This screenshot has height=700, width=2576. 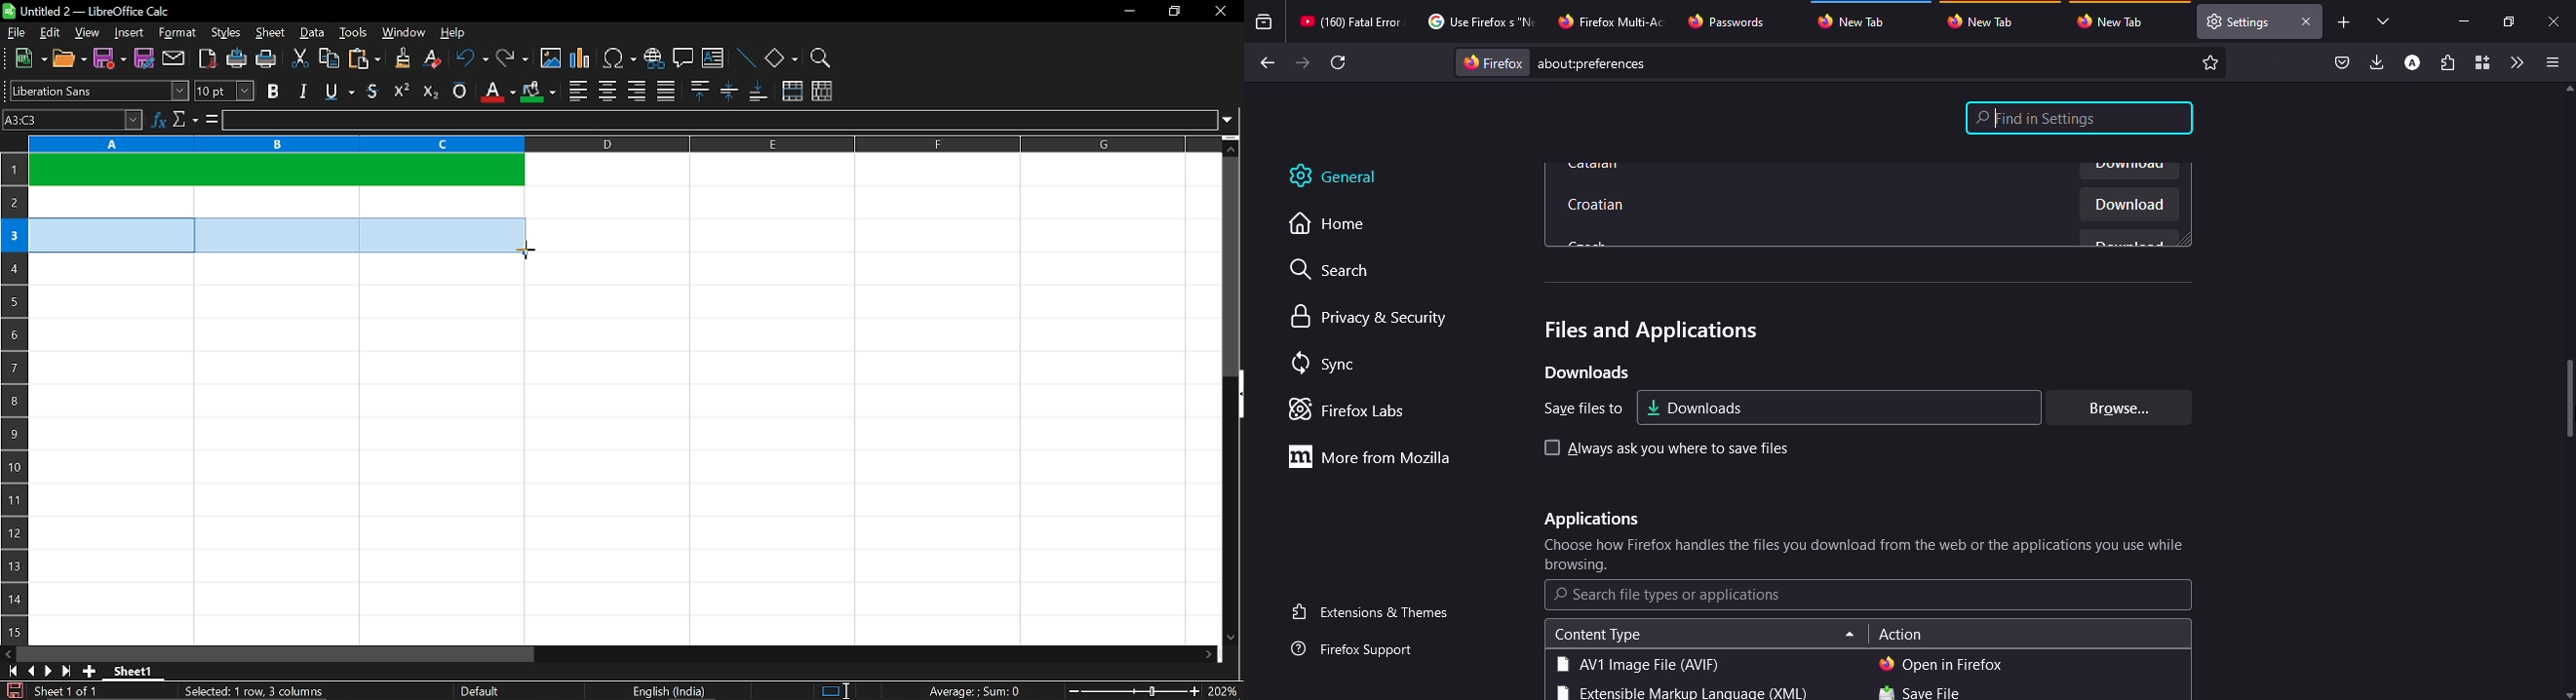 What do you see at coordinates (823, 92) in the screenshot?
I see `unmerge cells` at bounding box center [823, 92].